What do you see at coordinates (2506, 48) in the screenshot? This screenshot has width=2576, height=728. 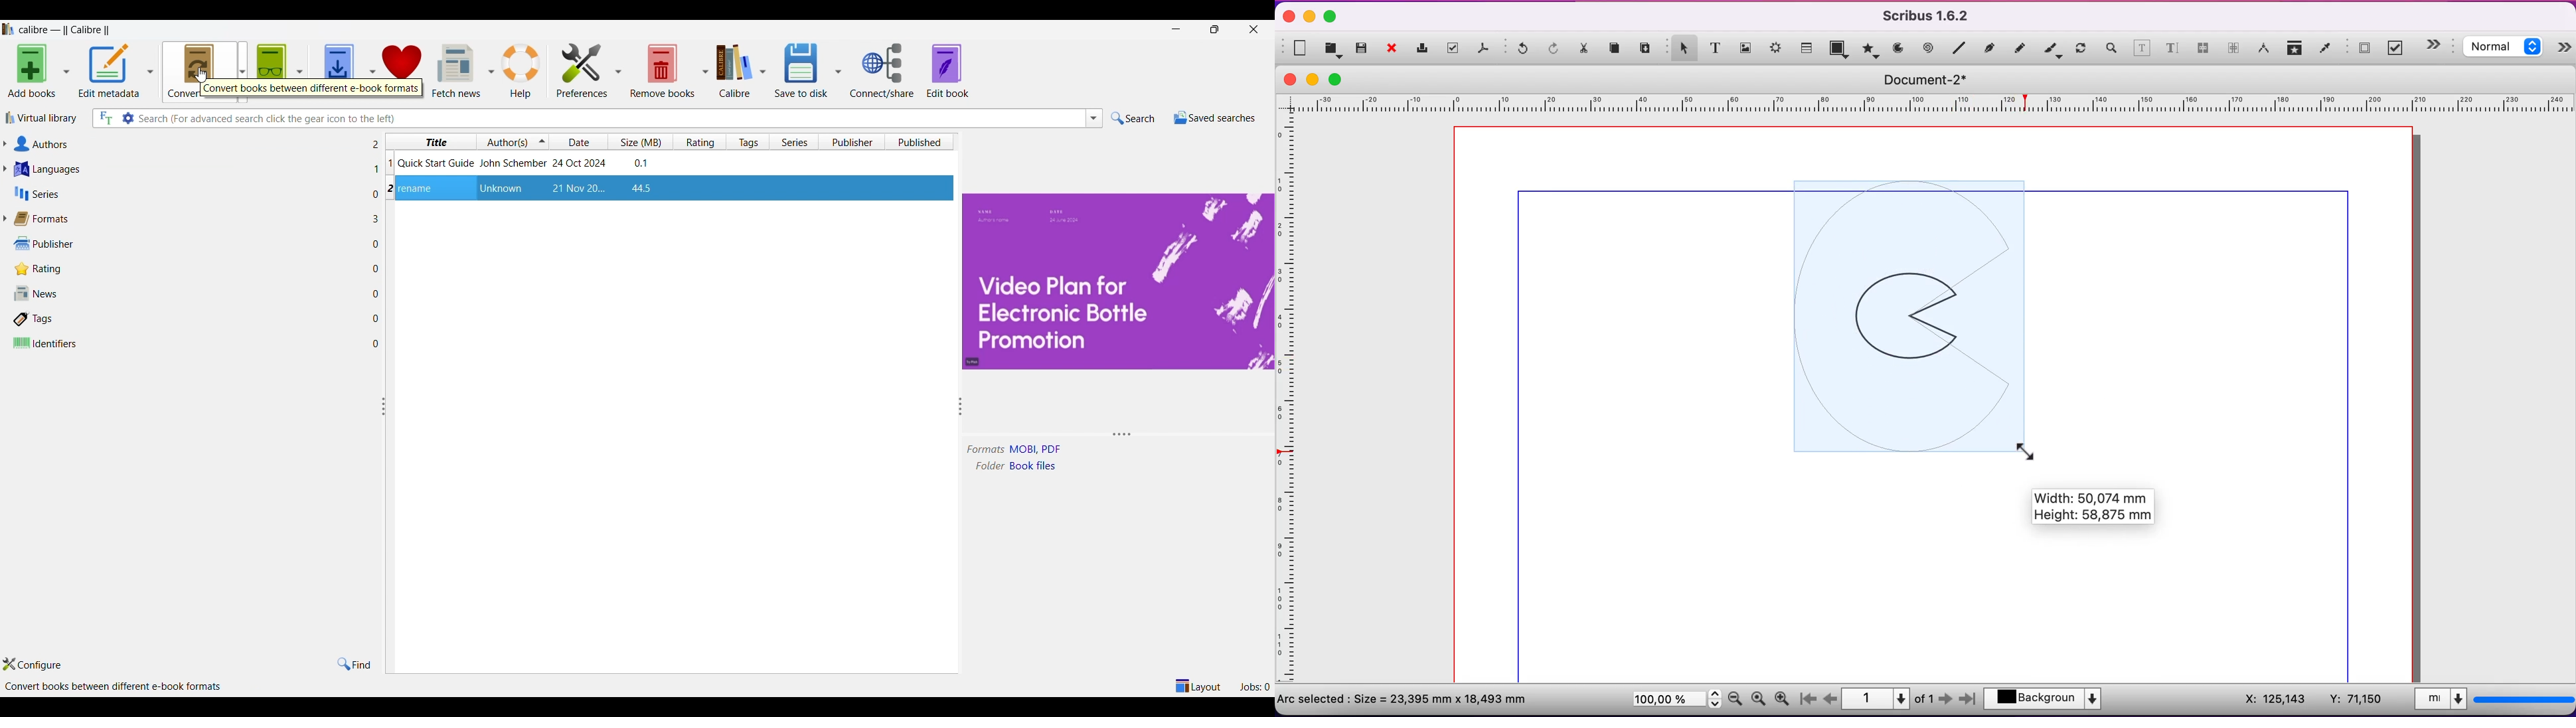 I see `select image preview quality` at bounding box center [2506, 48].